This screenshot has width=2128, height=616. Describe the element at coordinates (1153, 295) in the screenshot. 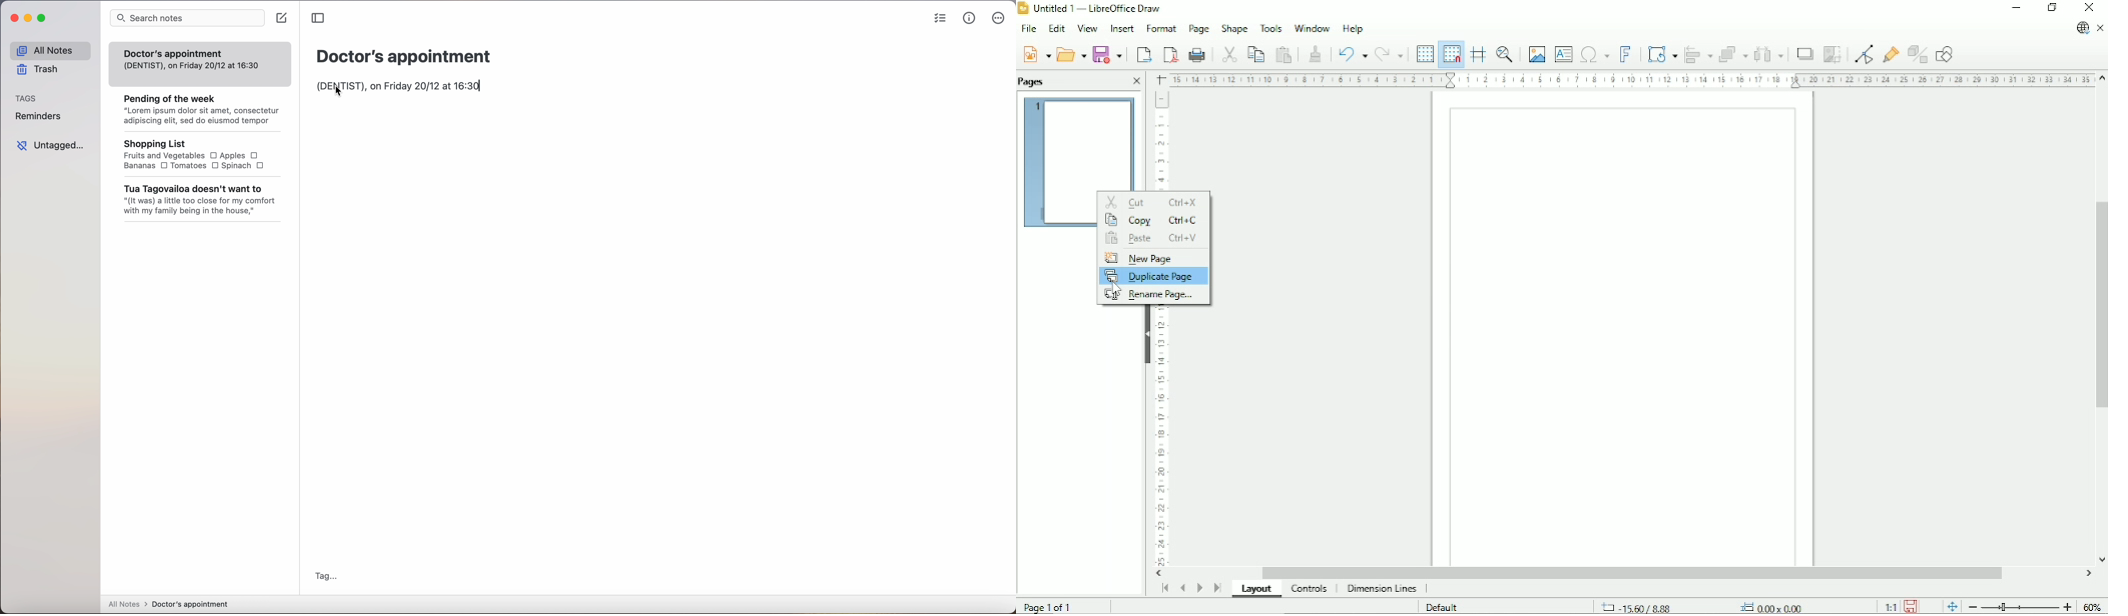

I see `Rename page` at that location.